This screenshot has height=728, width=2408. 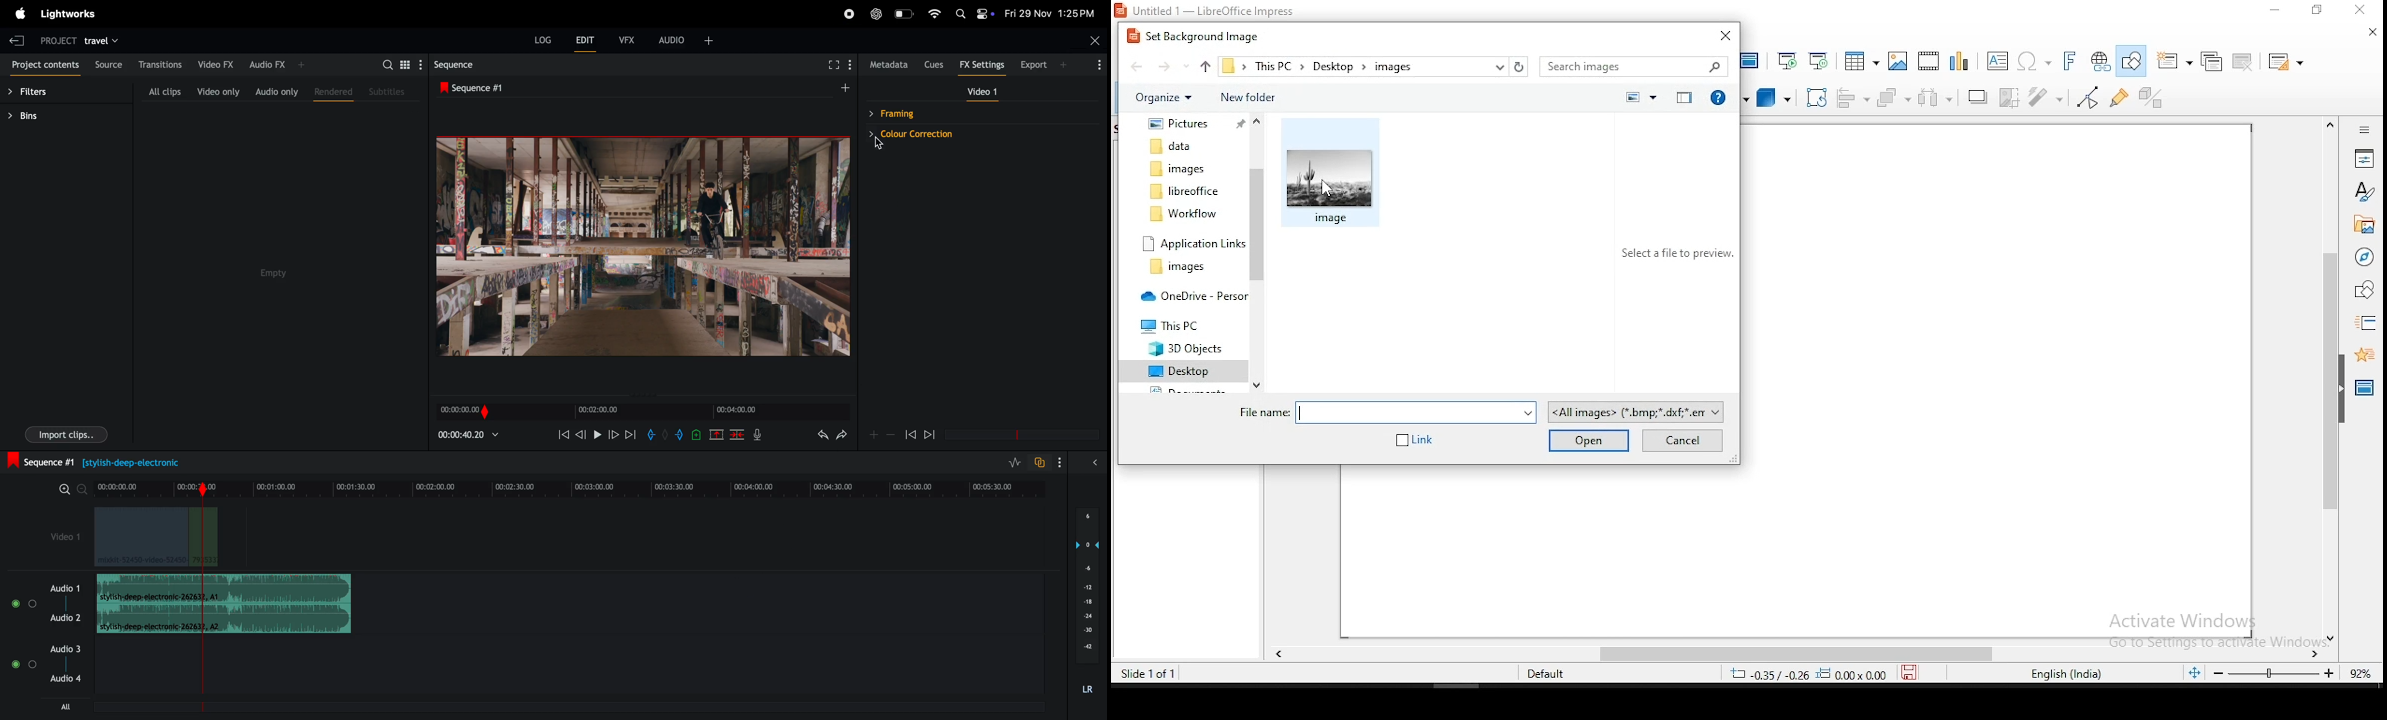 I want to click on search bar, so click(x=1634, y=65).